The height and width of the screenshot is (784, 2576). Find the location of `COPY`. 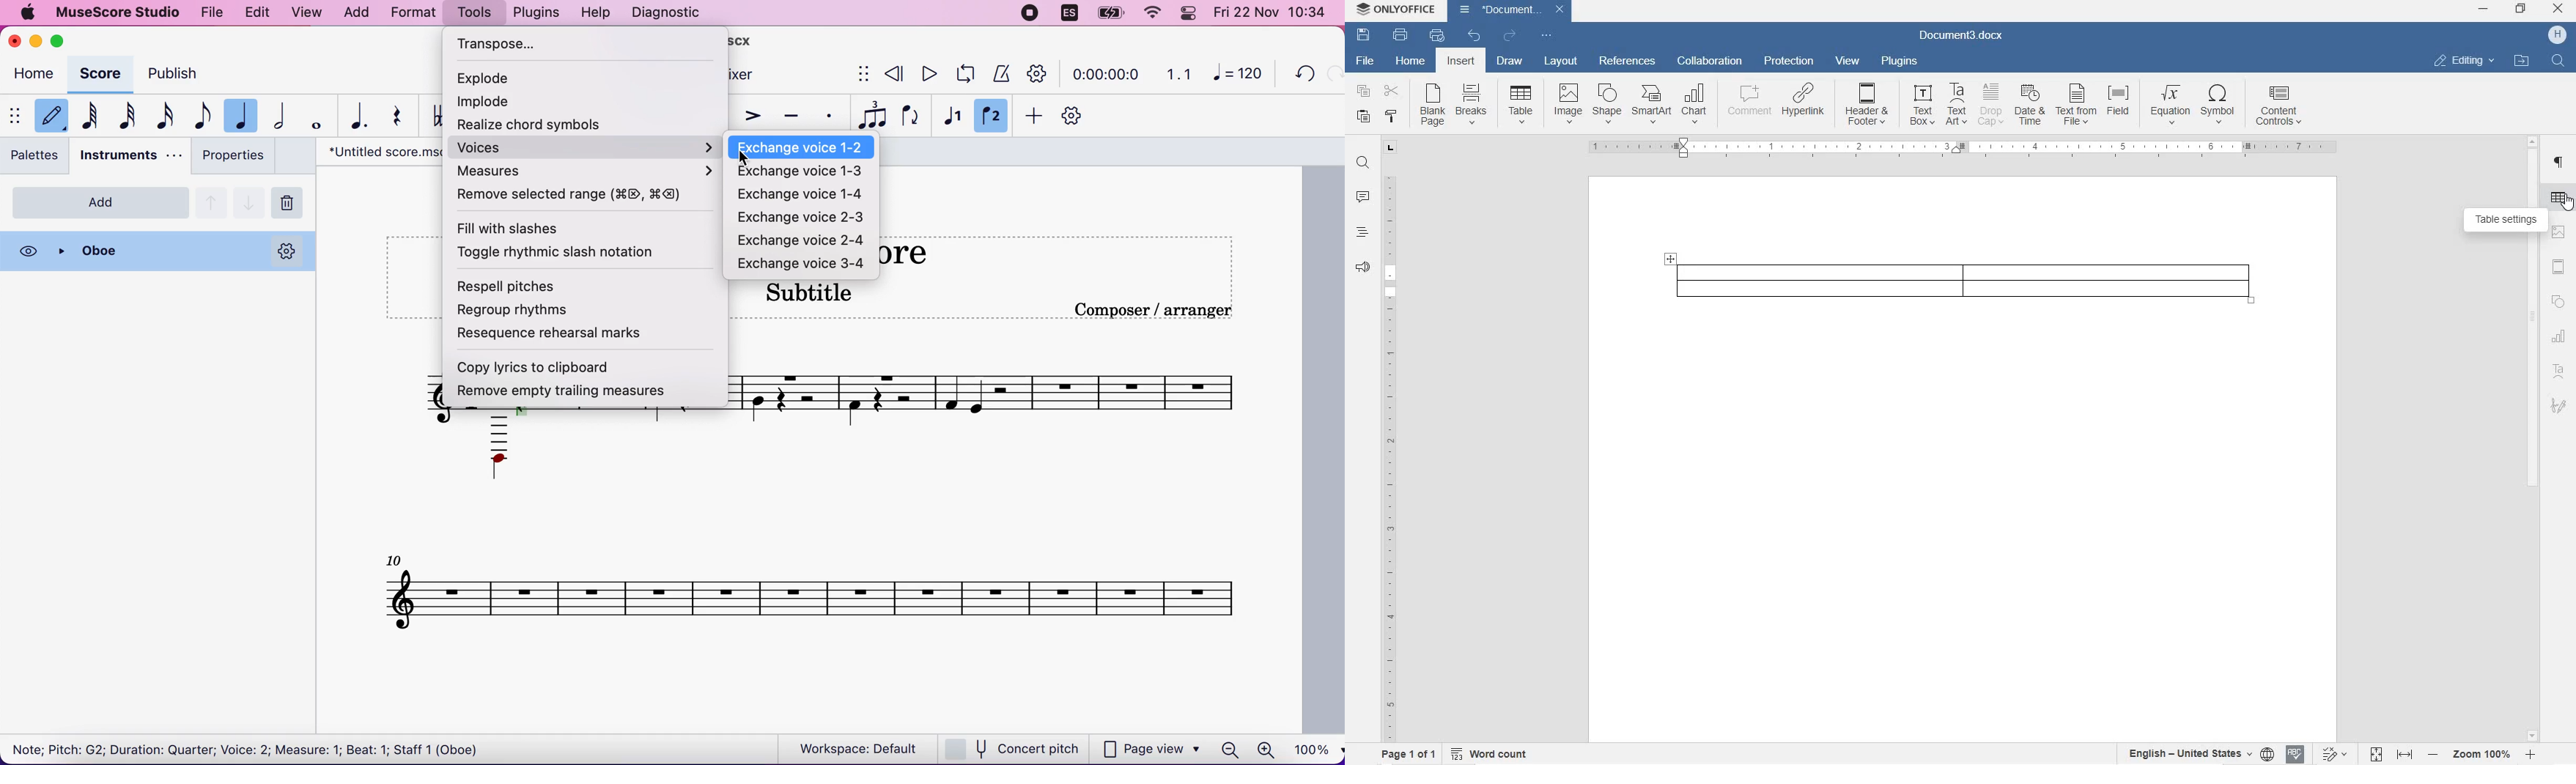

COPY is located at coordinates (1362, 91).